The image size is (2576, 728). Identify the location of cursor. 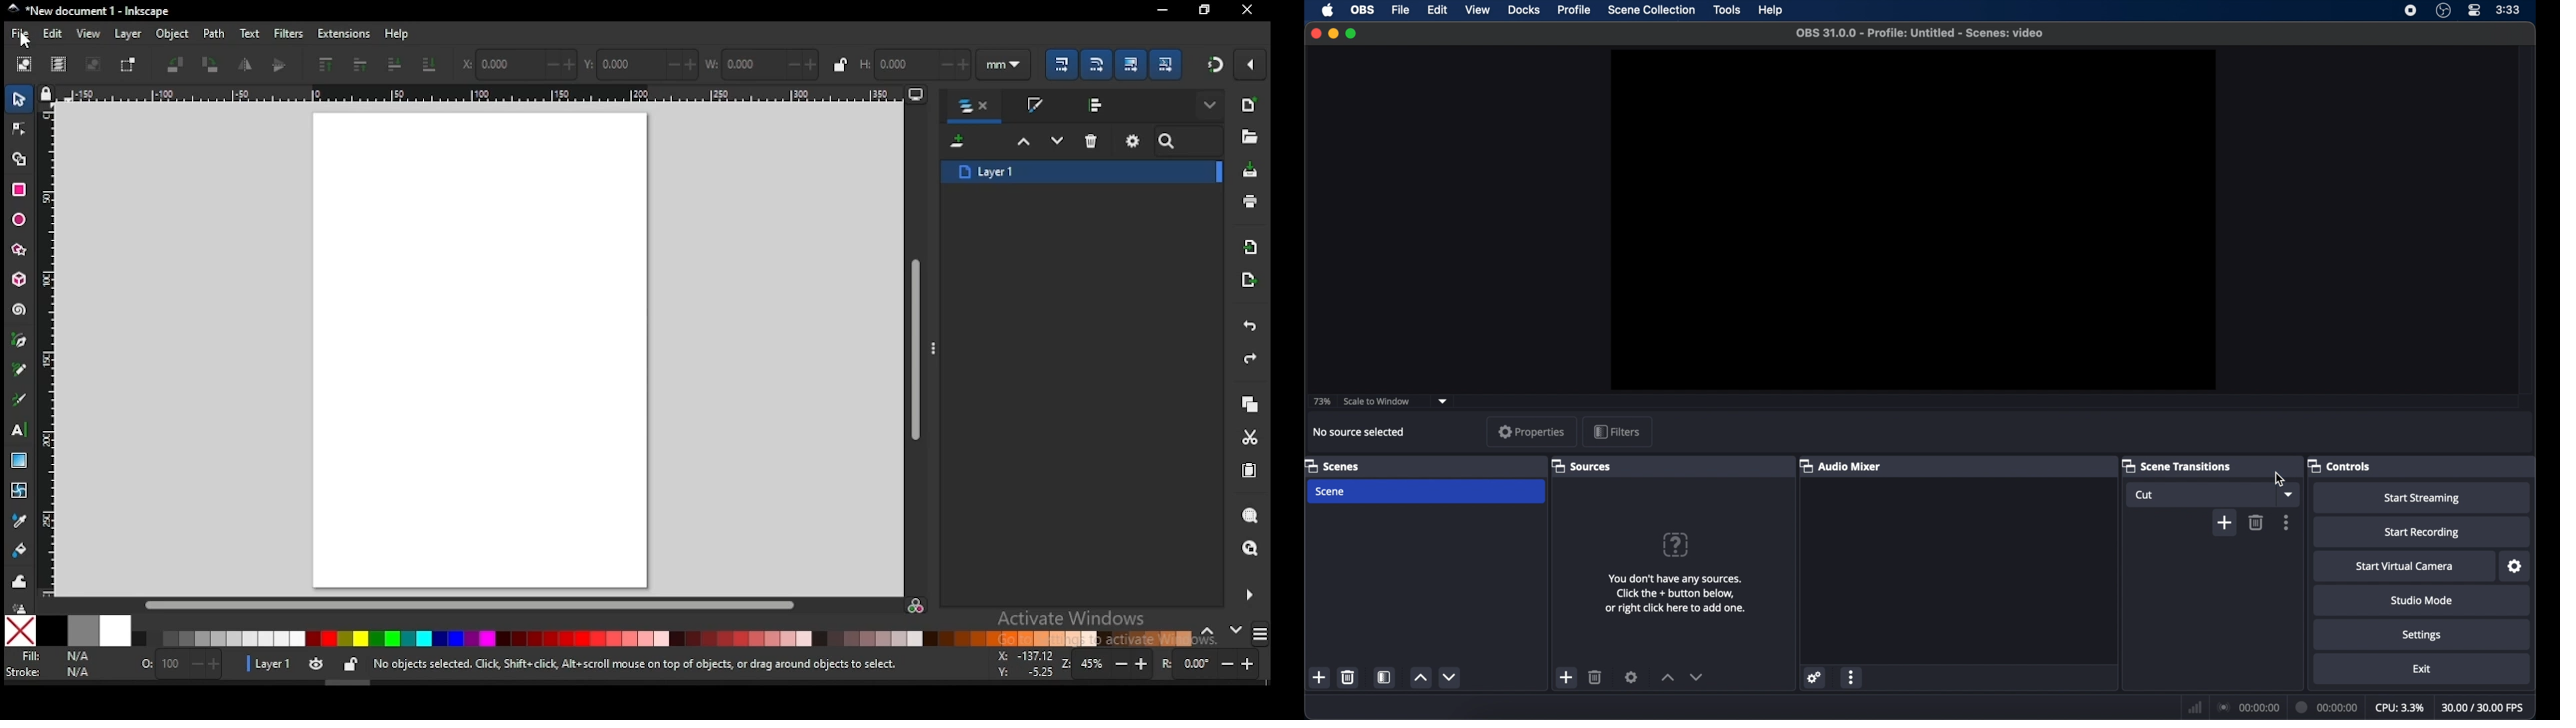
(2279, 477).